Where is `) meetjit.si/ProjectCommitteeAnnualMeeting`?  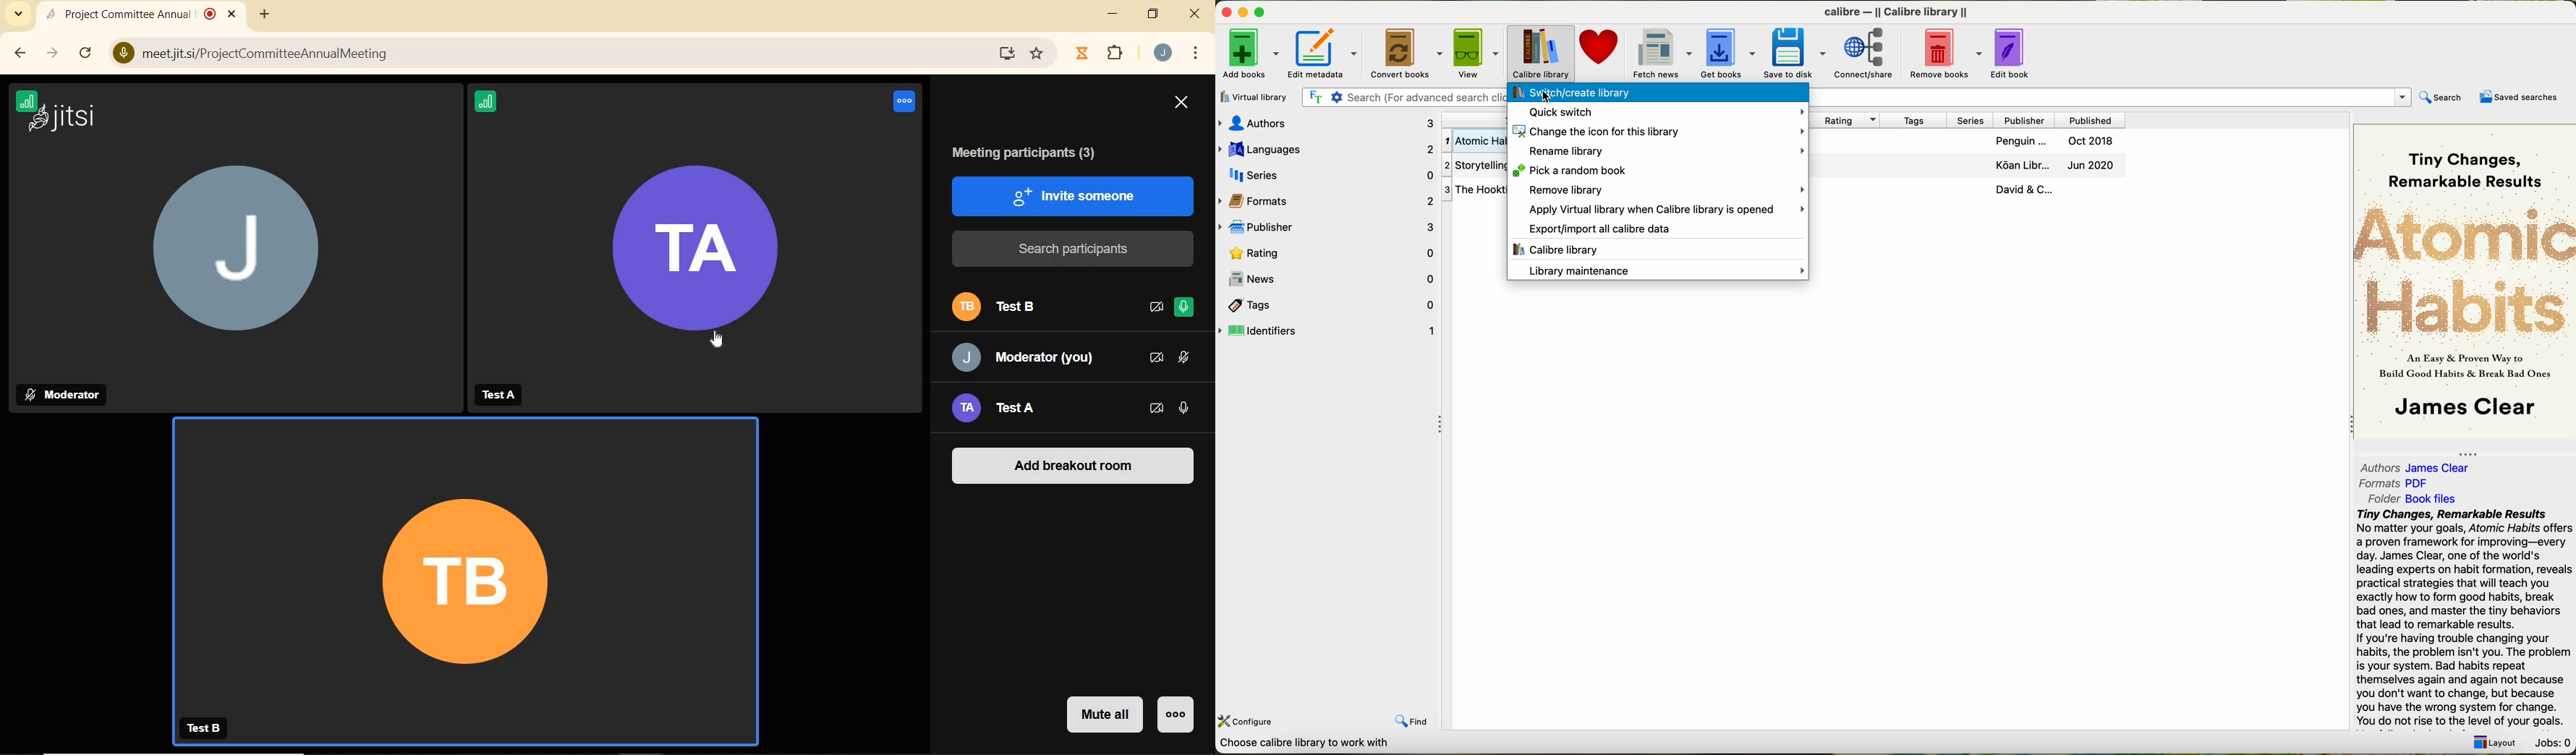
) meetjit.si/ProjectCommitteeAnnualMeeting is located at coordinates (553, 54).